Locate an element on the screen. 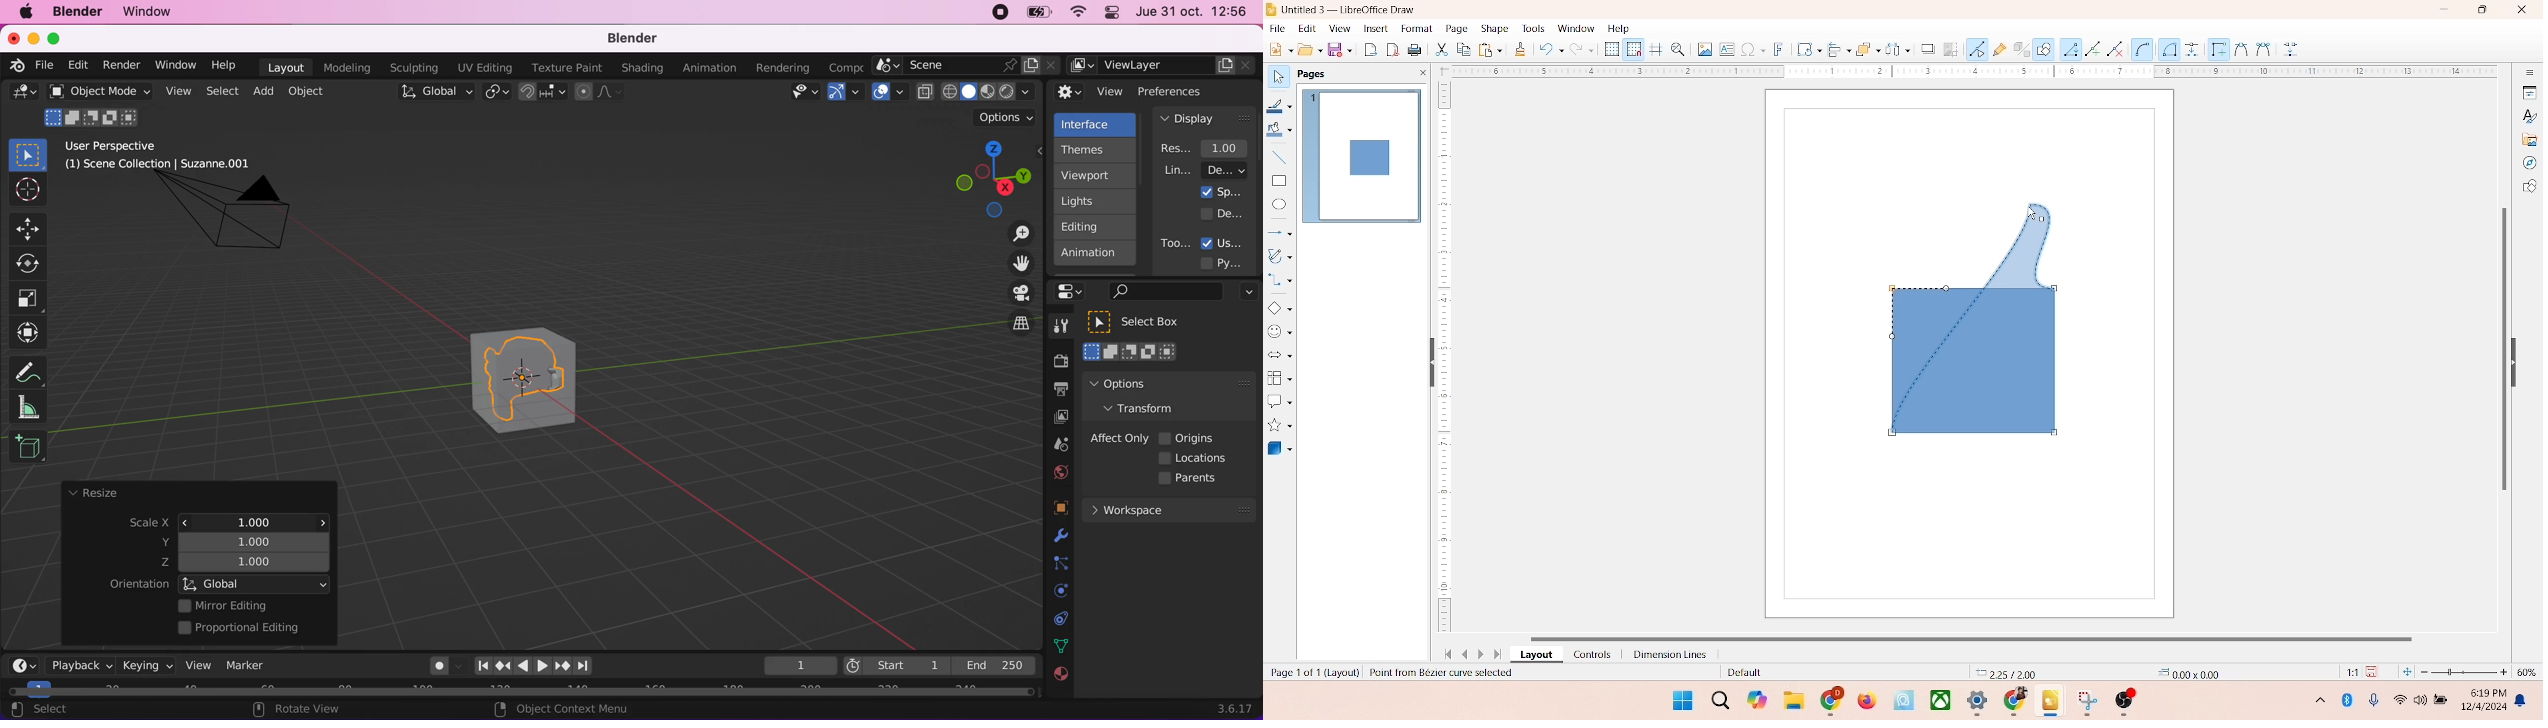 This screenshot has height=728, width=2548. viewport shading is located at coordinates (979, 91).